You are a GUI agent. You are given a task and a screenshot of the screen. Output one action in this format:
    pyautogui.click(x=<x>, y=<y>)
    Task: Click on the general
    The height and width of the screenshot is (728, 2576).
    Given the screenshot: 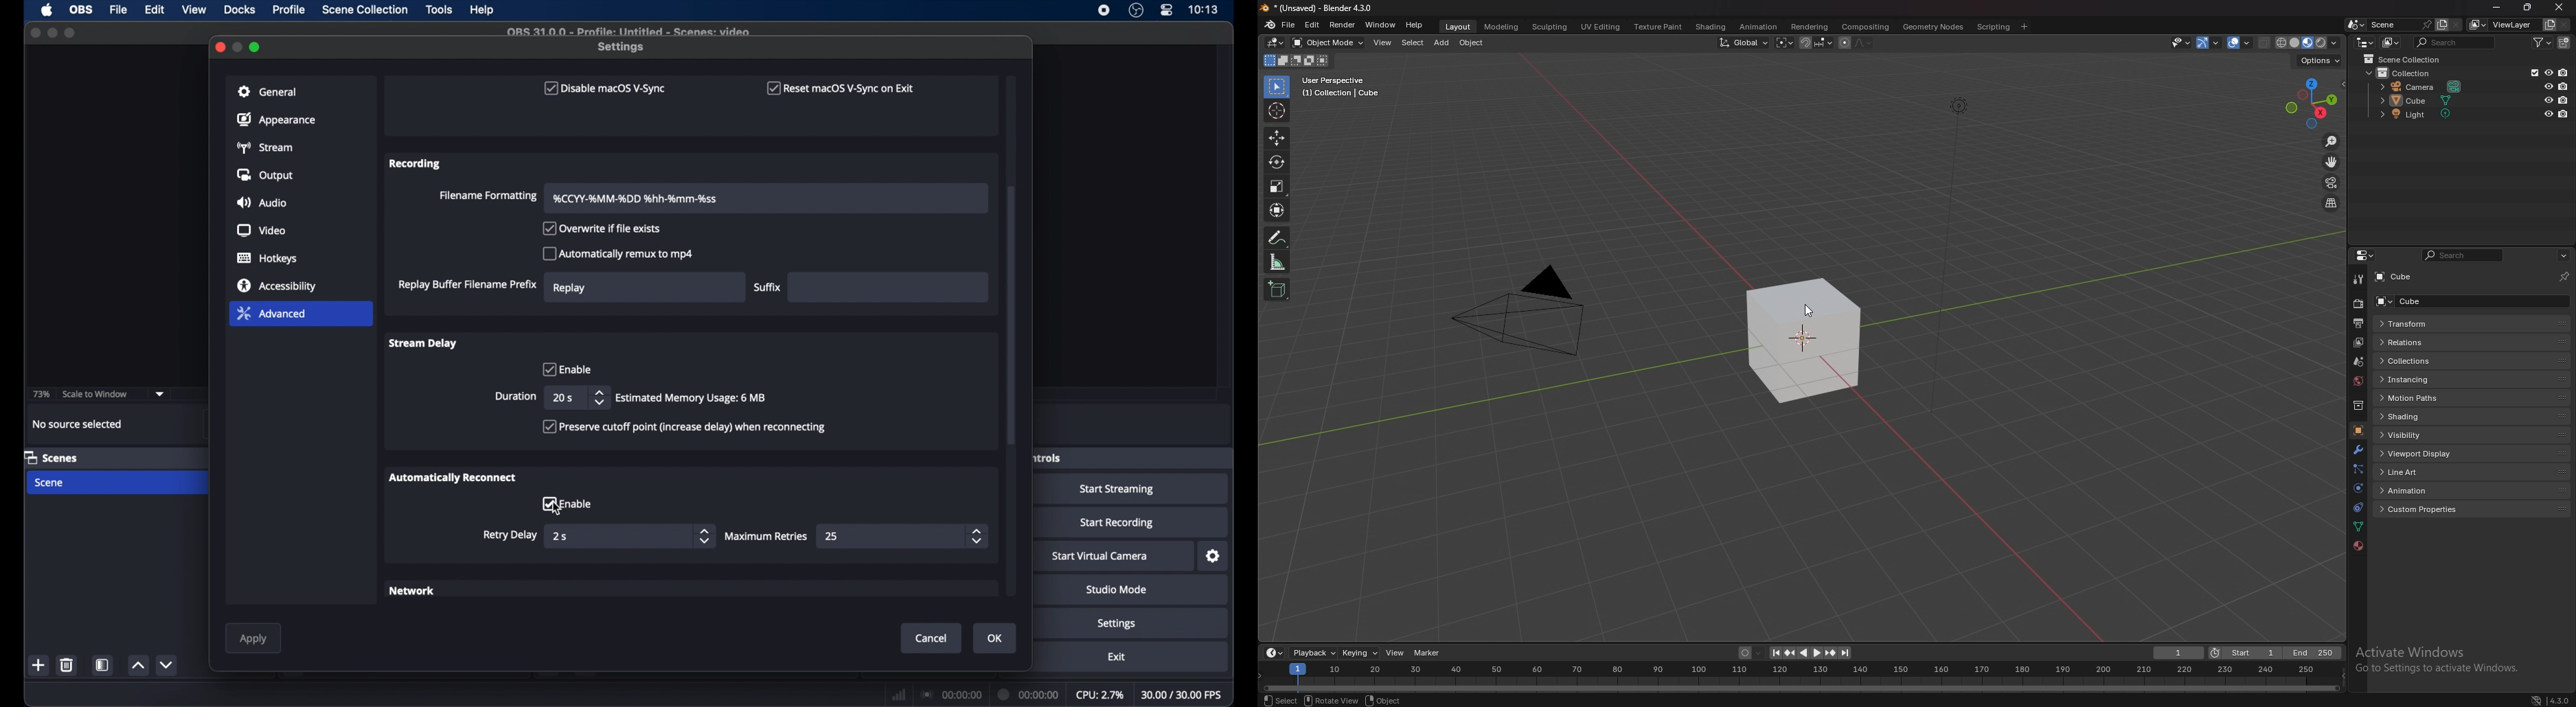 What is the action you would take?
    pyautogui.click(x=268, y=92)
    